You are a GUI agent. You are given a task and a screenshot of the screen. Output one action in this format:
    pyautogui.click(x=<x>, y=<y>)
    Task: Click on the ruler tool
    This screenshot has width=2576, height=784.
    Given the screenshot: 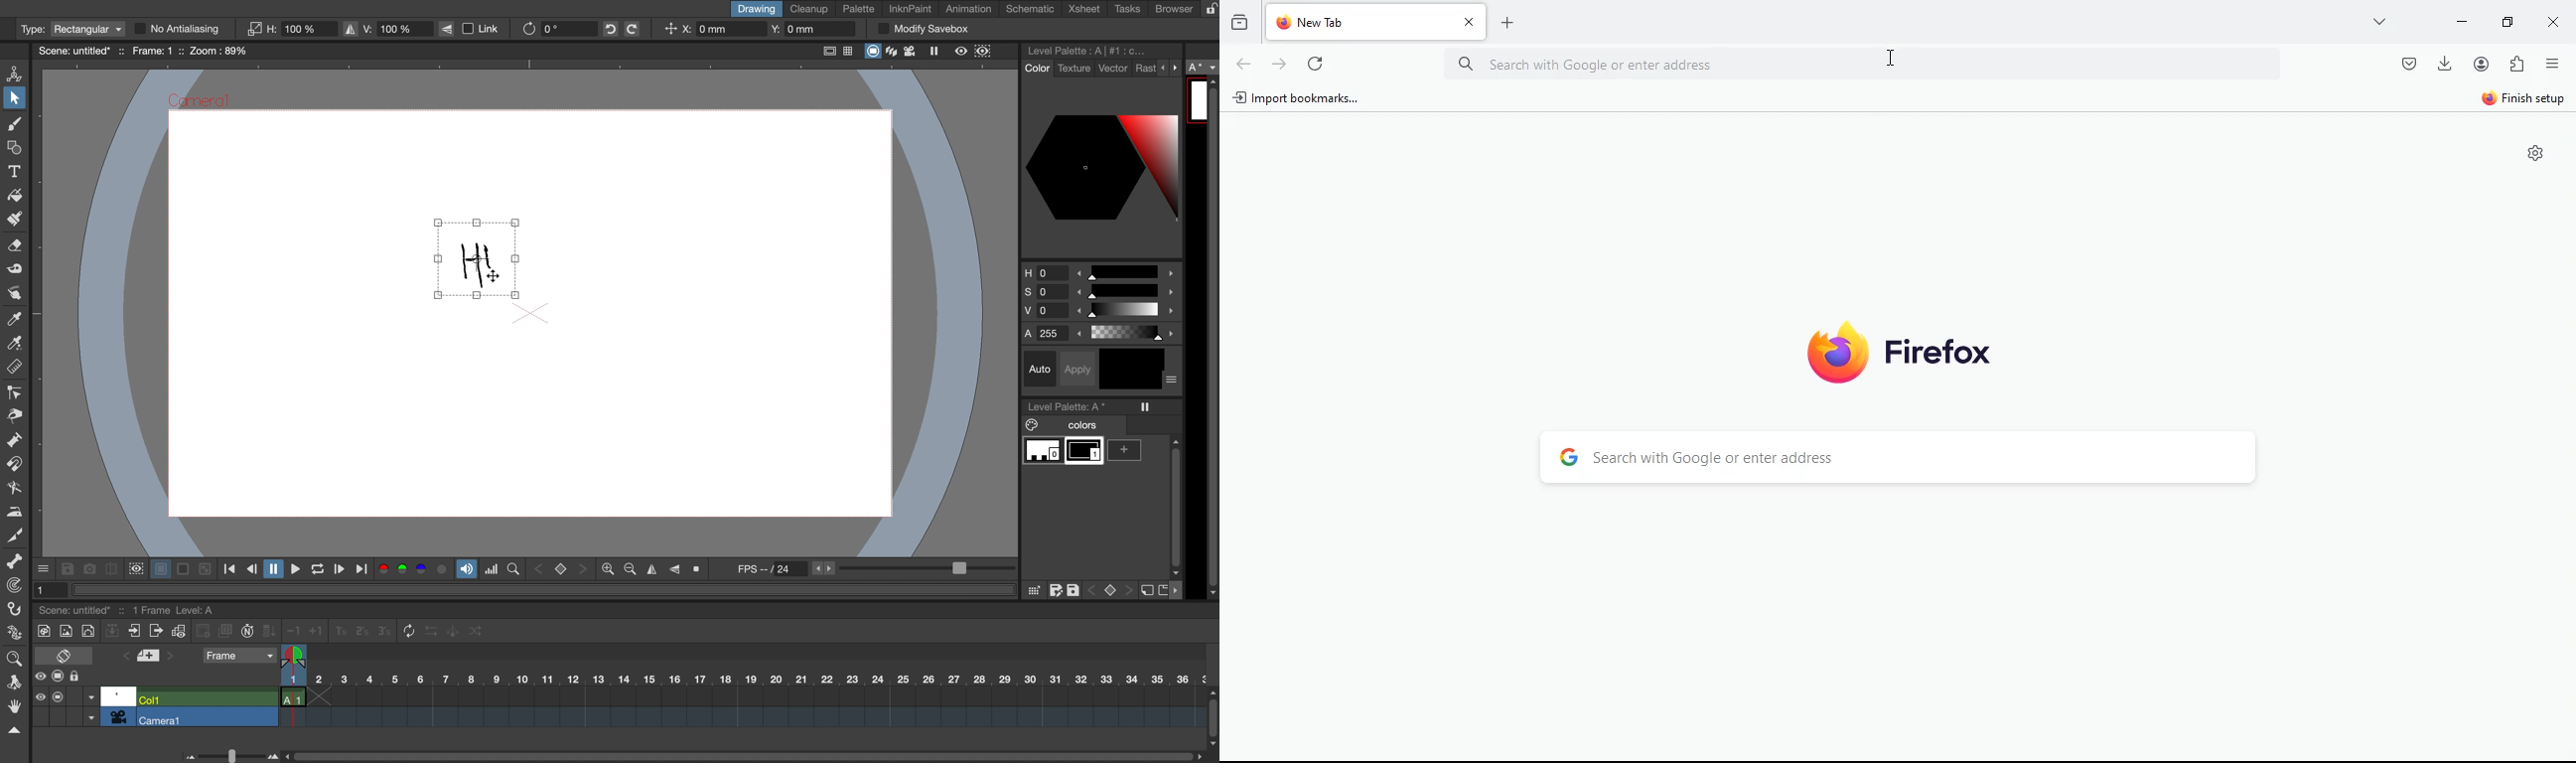 What is the action you would take?
    pyautogui.click(x=14, y=368)
    